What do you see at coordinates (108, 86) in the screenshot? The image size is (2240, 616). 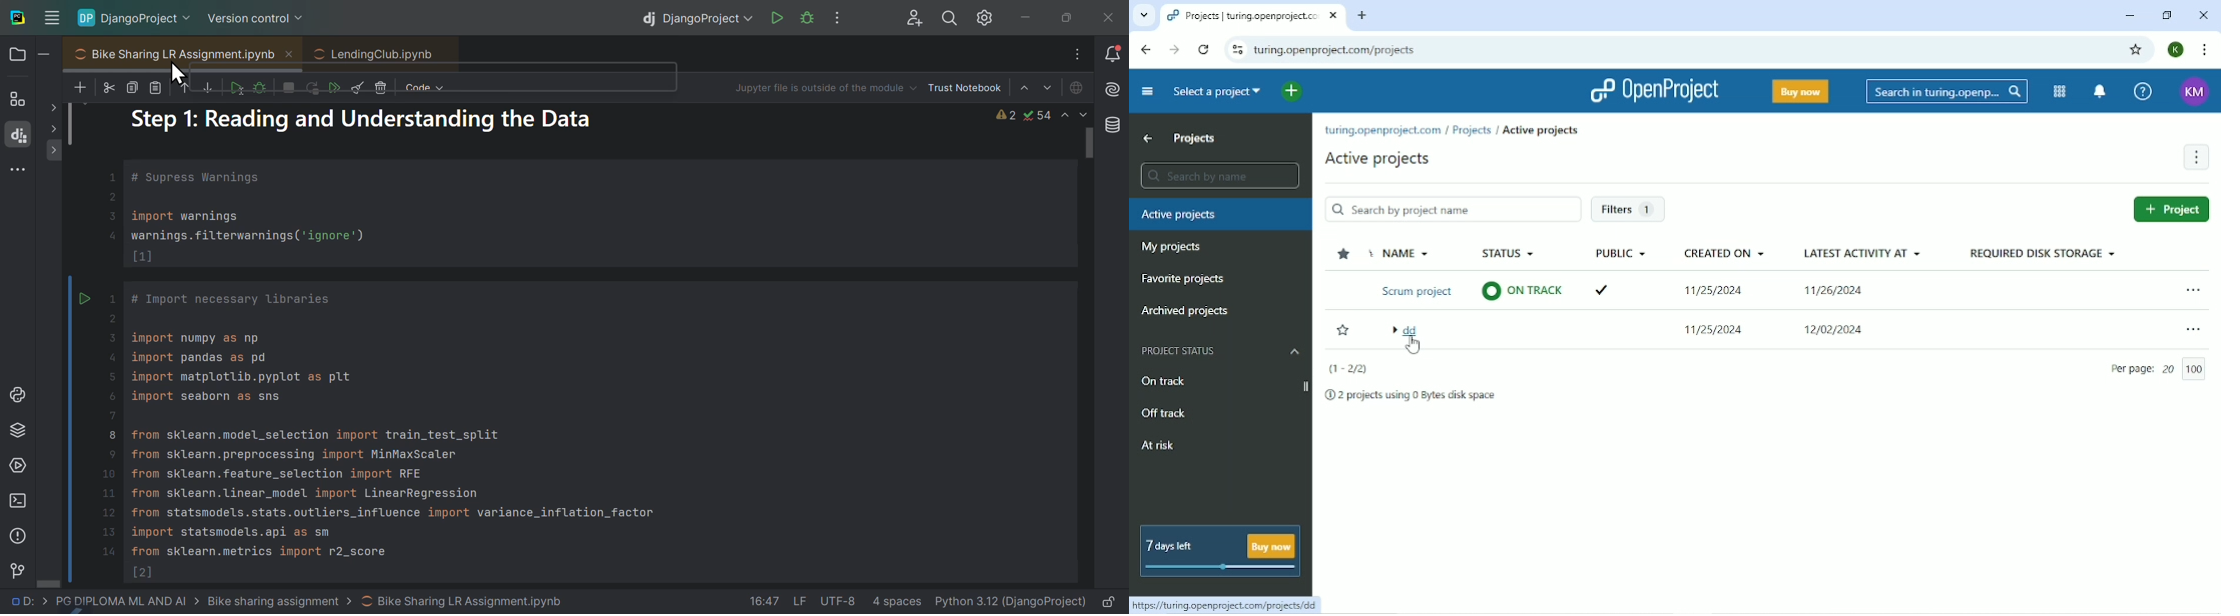 I see `cut ` at bounding box center [108, 86].